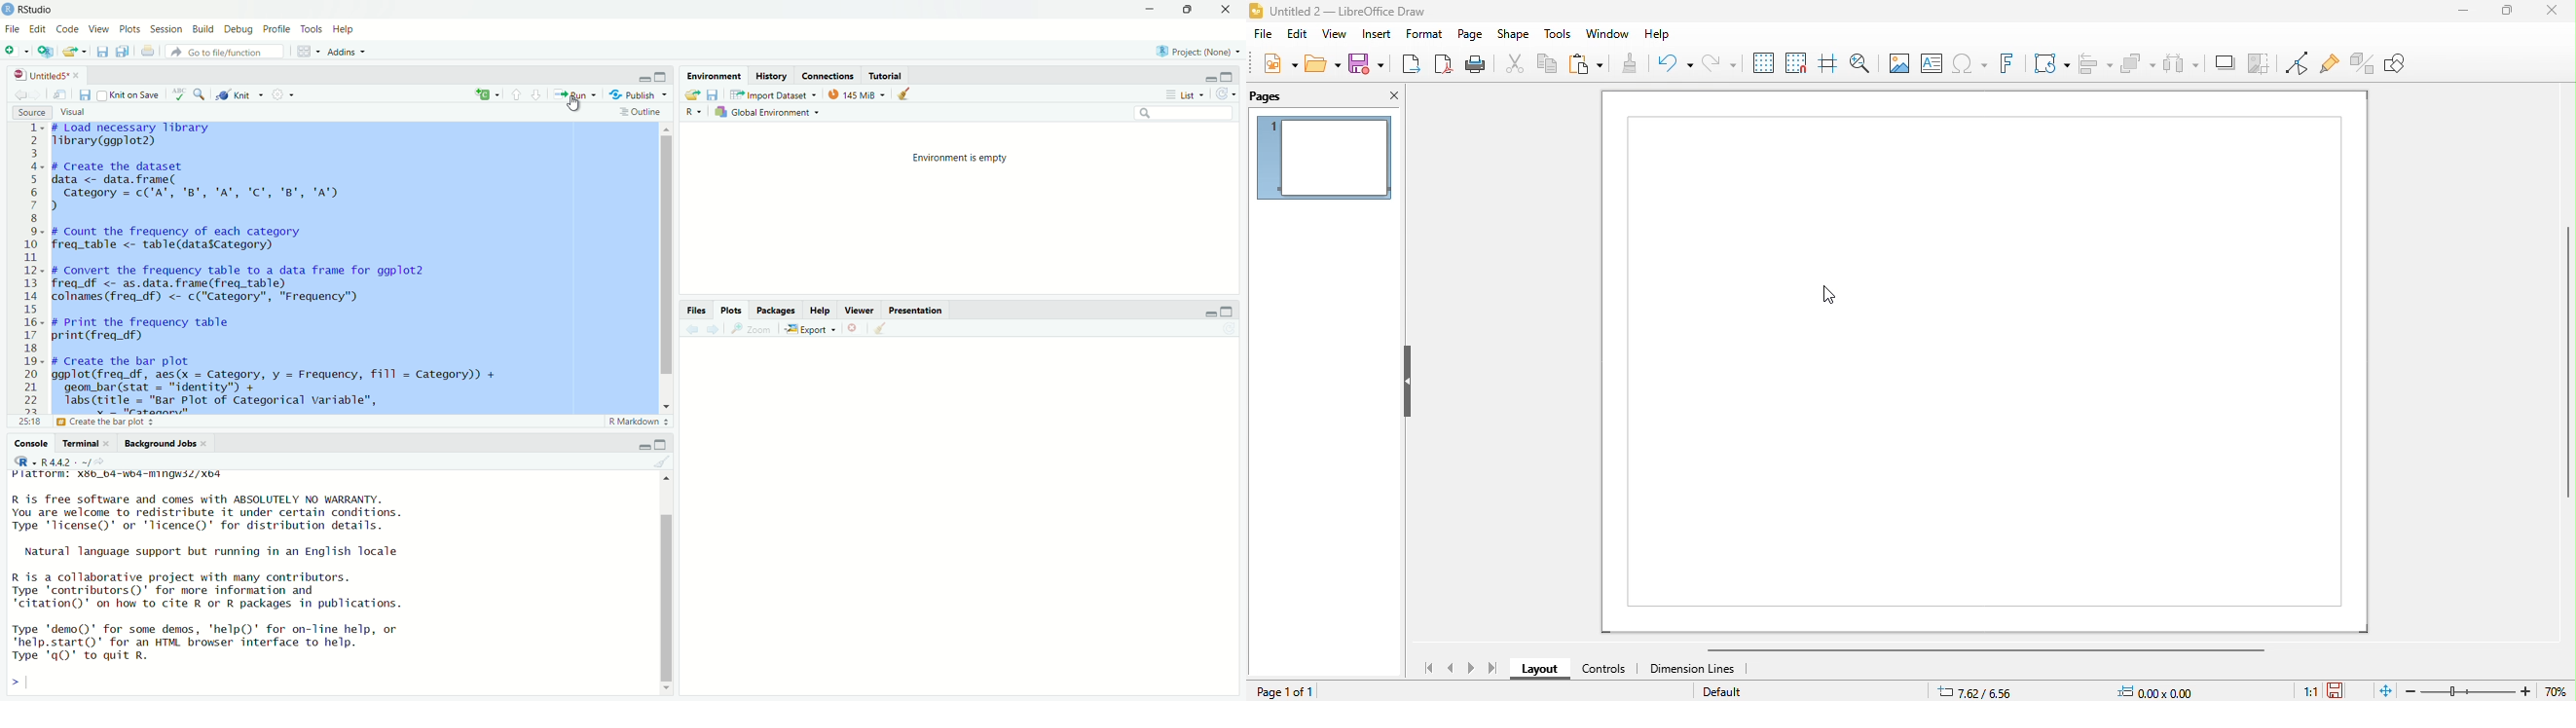 Image resolution: width=2576 pixels, height=728 pixels. Describe the element at coordinates (1608, 34) in the screenshot. I see `window` at that location.